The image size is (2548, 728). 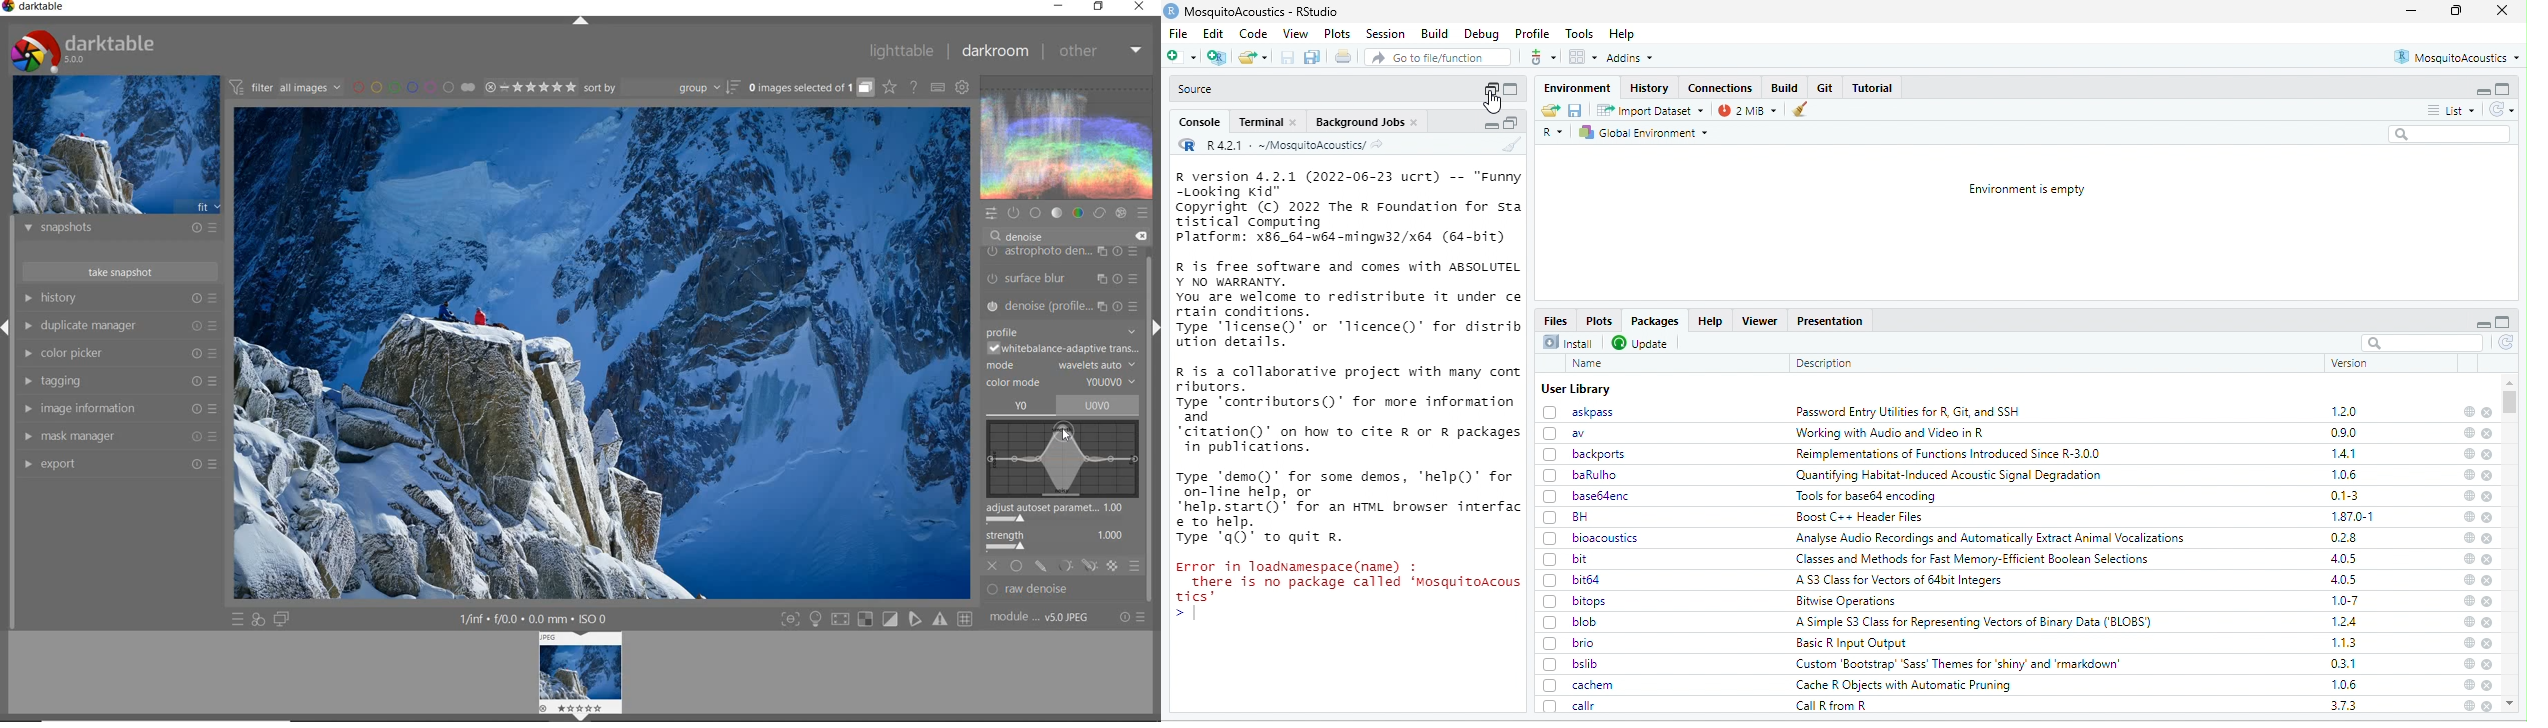 What do you see at coordinates (1571, 341) in the screenshot?
I see `Install` at bounding box center [1571, 341].